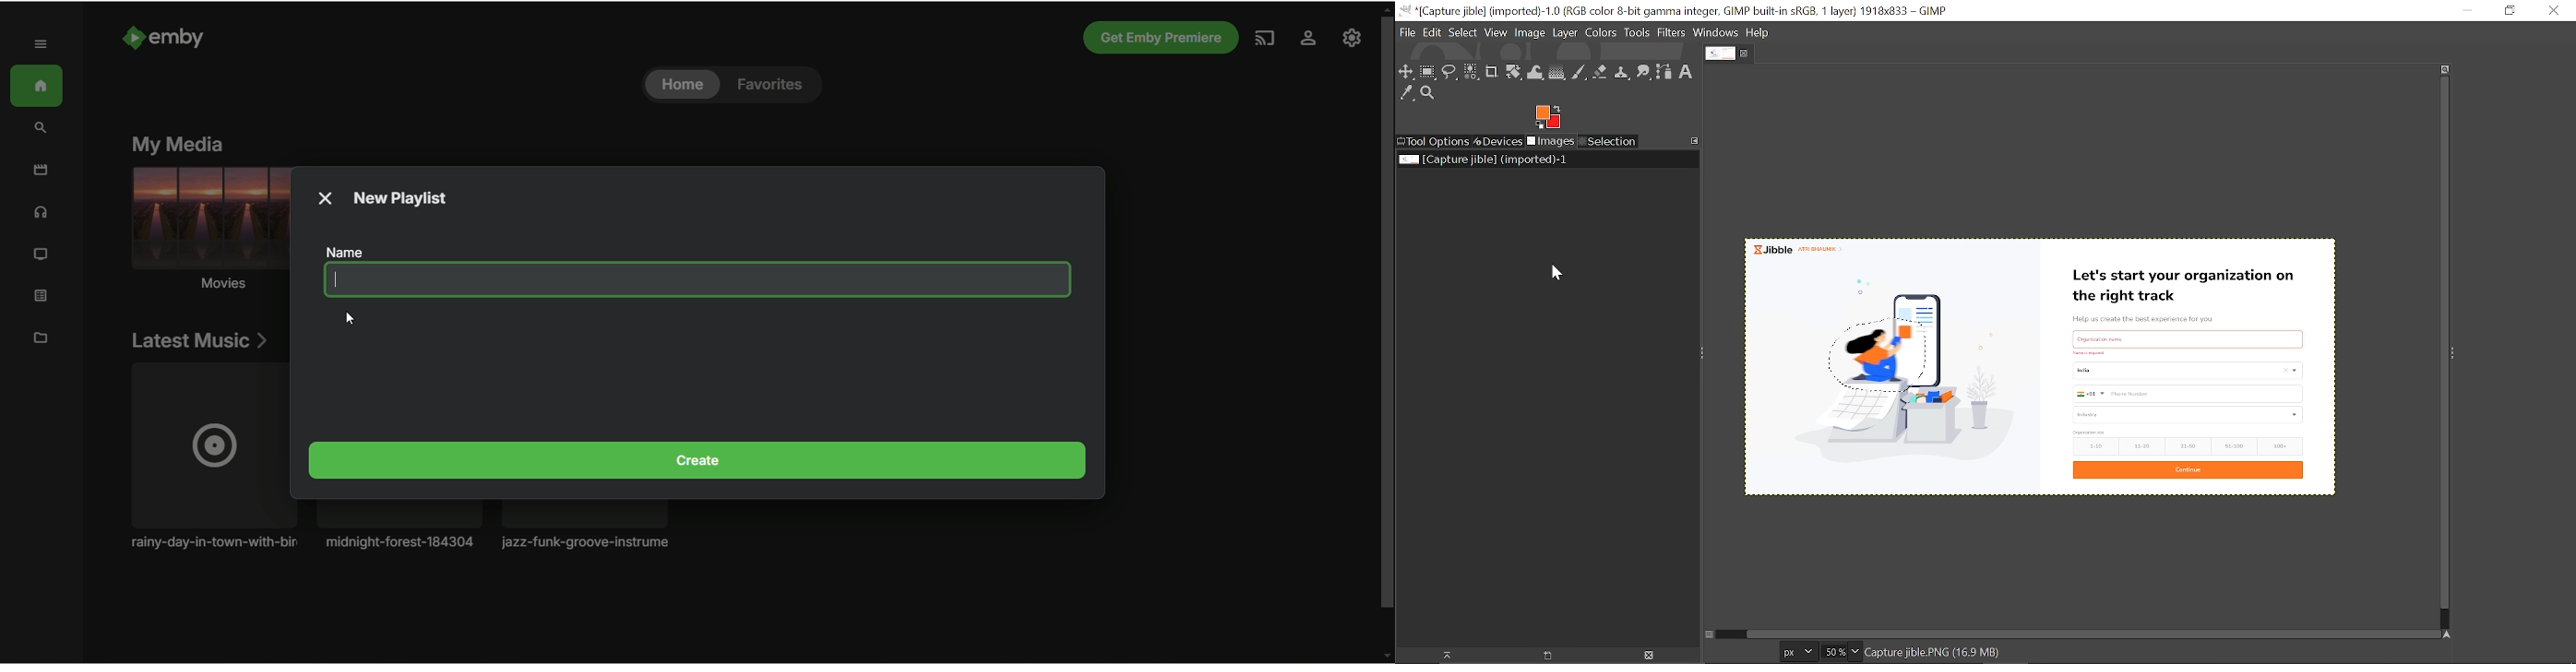 The width and height of the screenshot is (2576, 672). What do you see at coordinates (199, 341) in the screenshot?
I see `latest music` at bounding box center [199, 341].